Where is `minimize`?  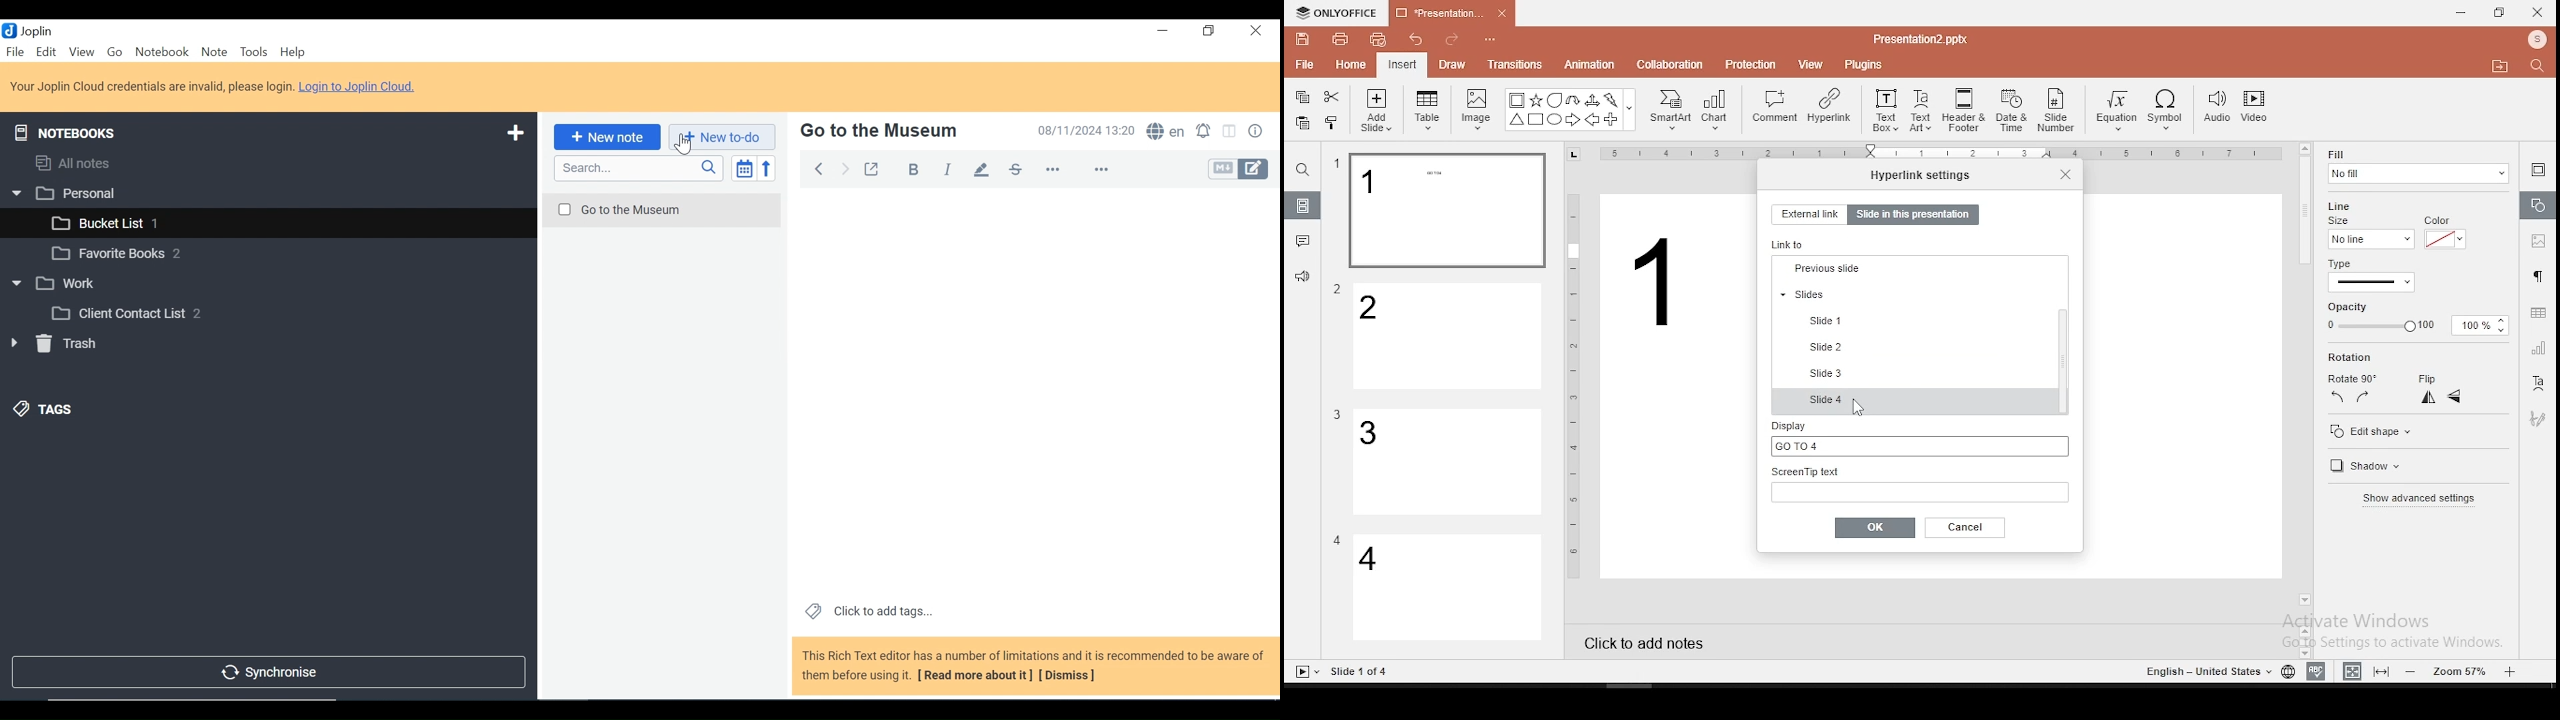 minimize is located at coordinates (1163, 33).